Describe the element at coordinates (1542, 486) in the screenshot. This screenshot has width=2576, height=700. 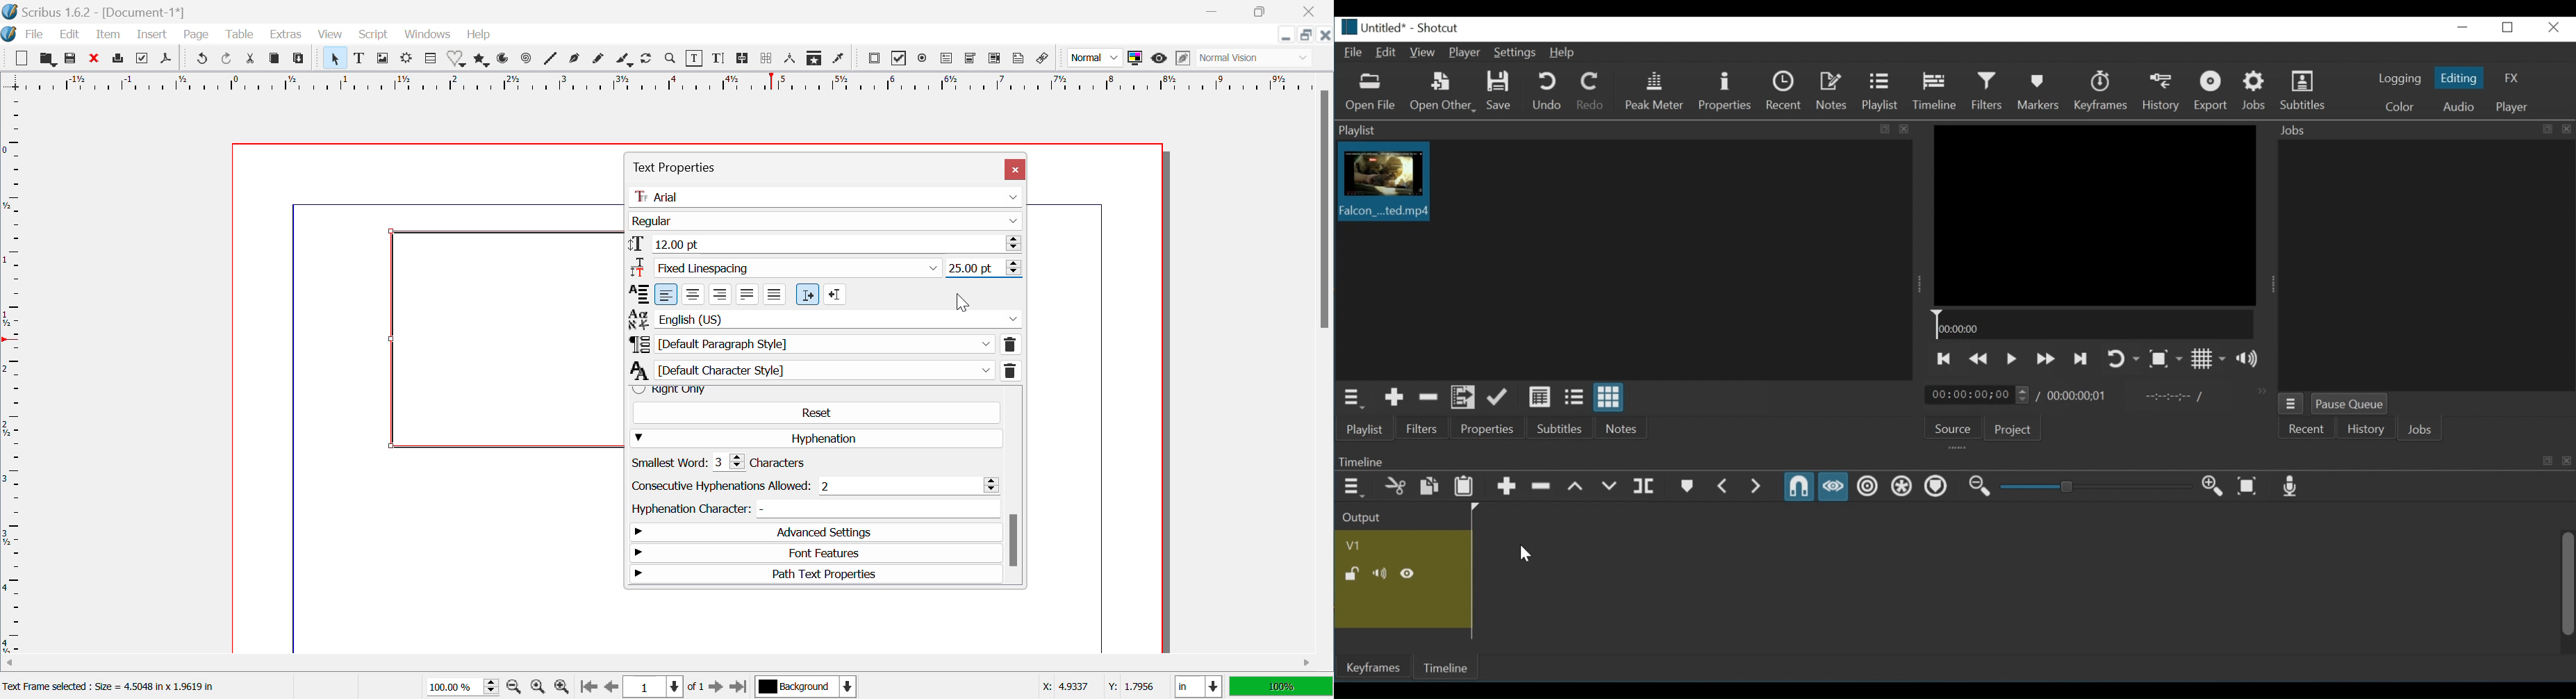
I see `Ripple delete` at that location.